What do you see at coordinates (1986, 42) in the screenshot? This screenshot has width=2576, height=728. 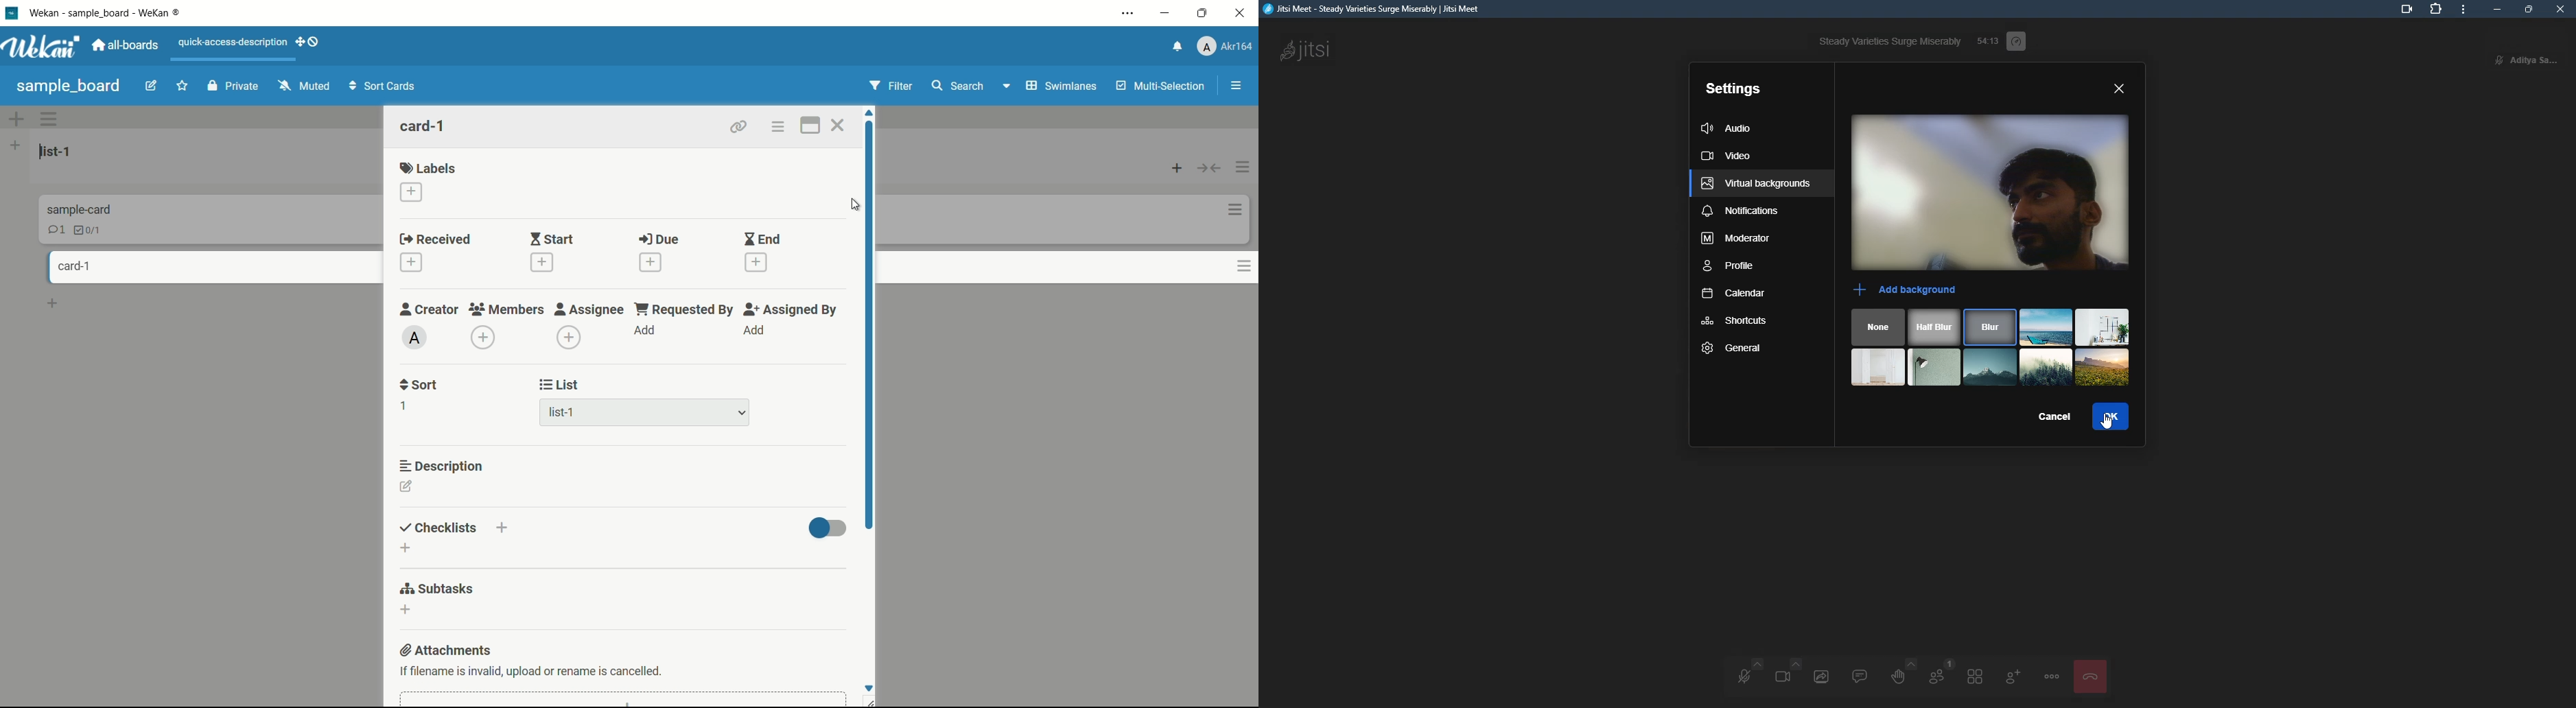 I see `time elapsed` at bounding box center [1986, 42].